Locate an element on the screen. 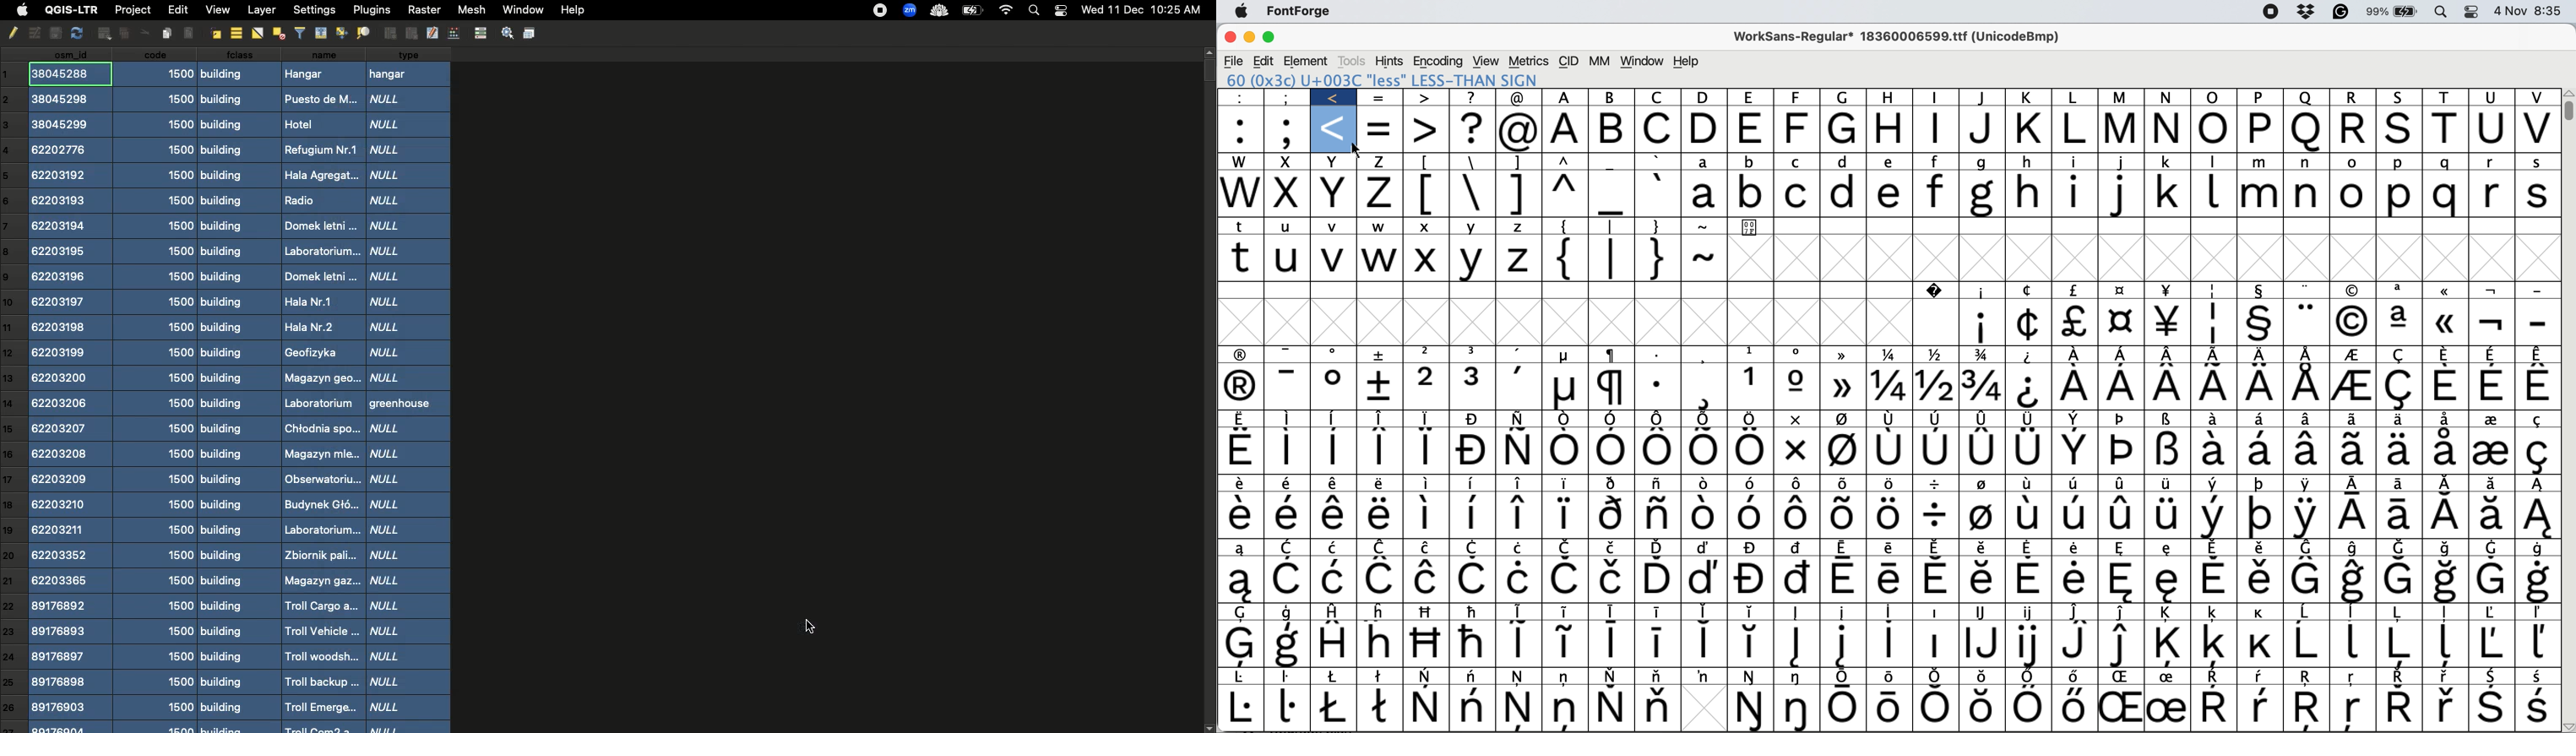 The width and height of the screenshot is (2576, 756). > is located at coordinates (1426, 98).